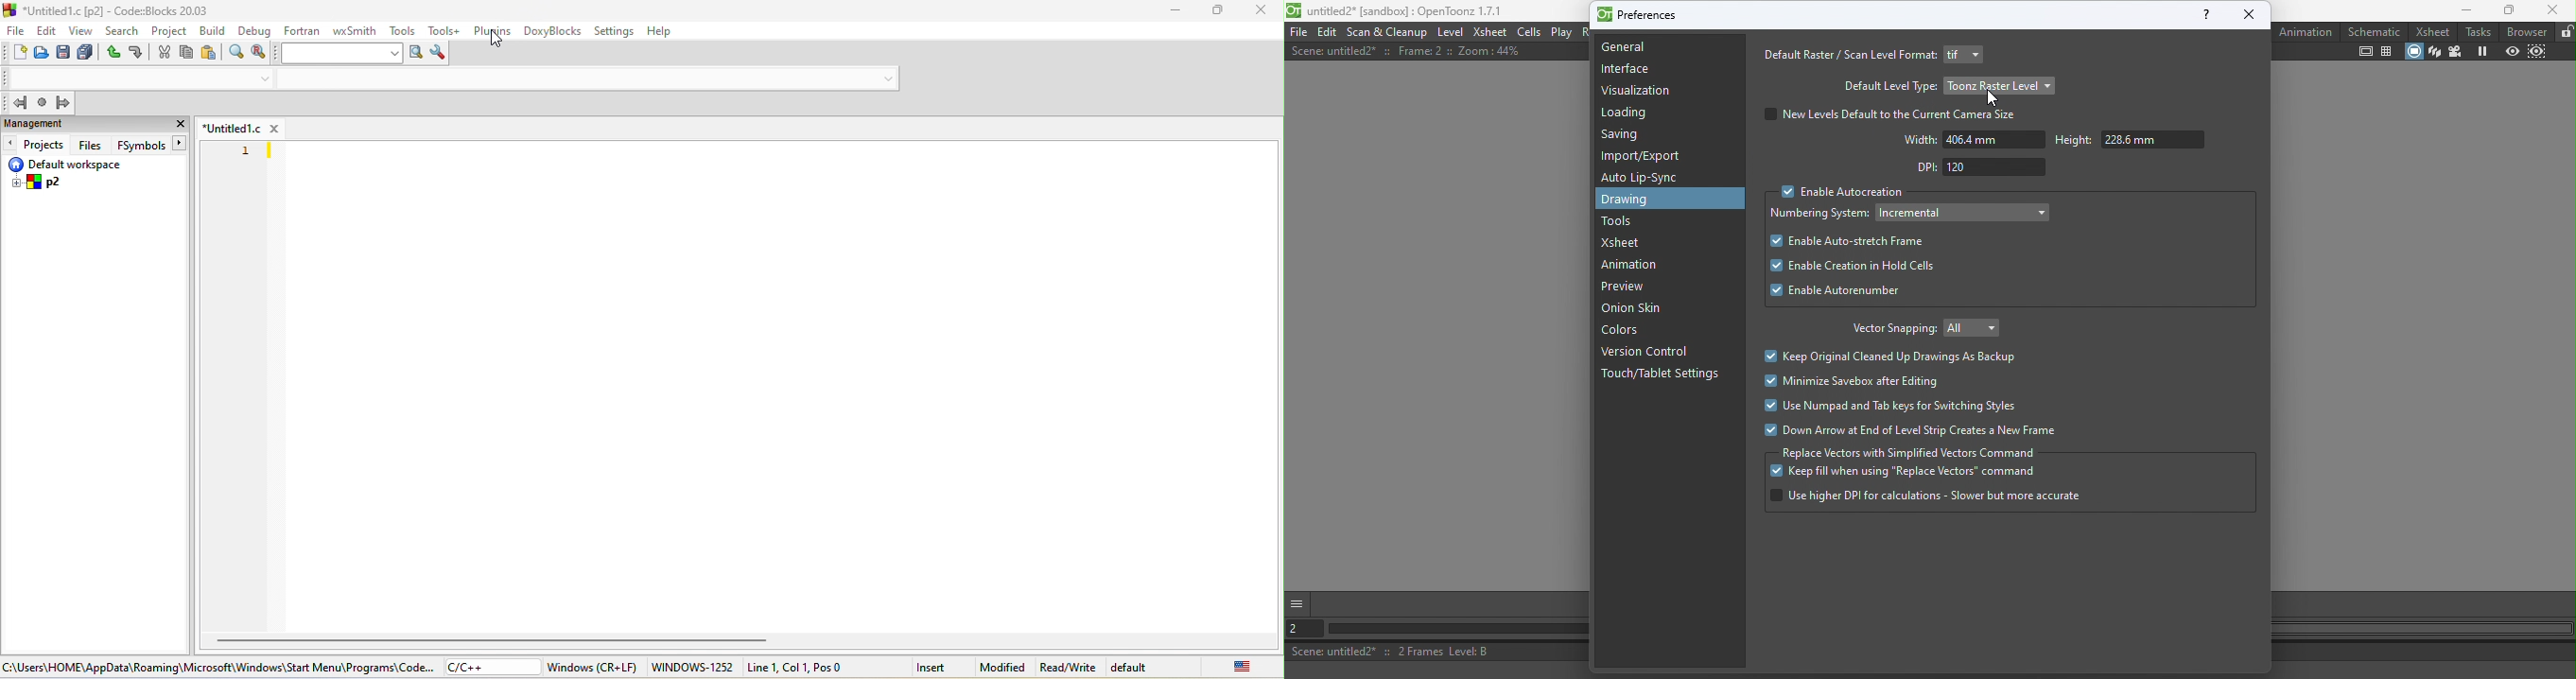 This screenshot has width=2576, height=700. I want to click on Camera view, so click(2454, 51).